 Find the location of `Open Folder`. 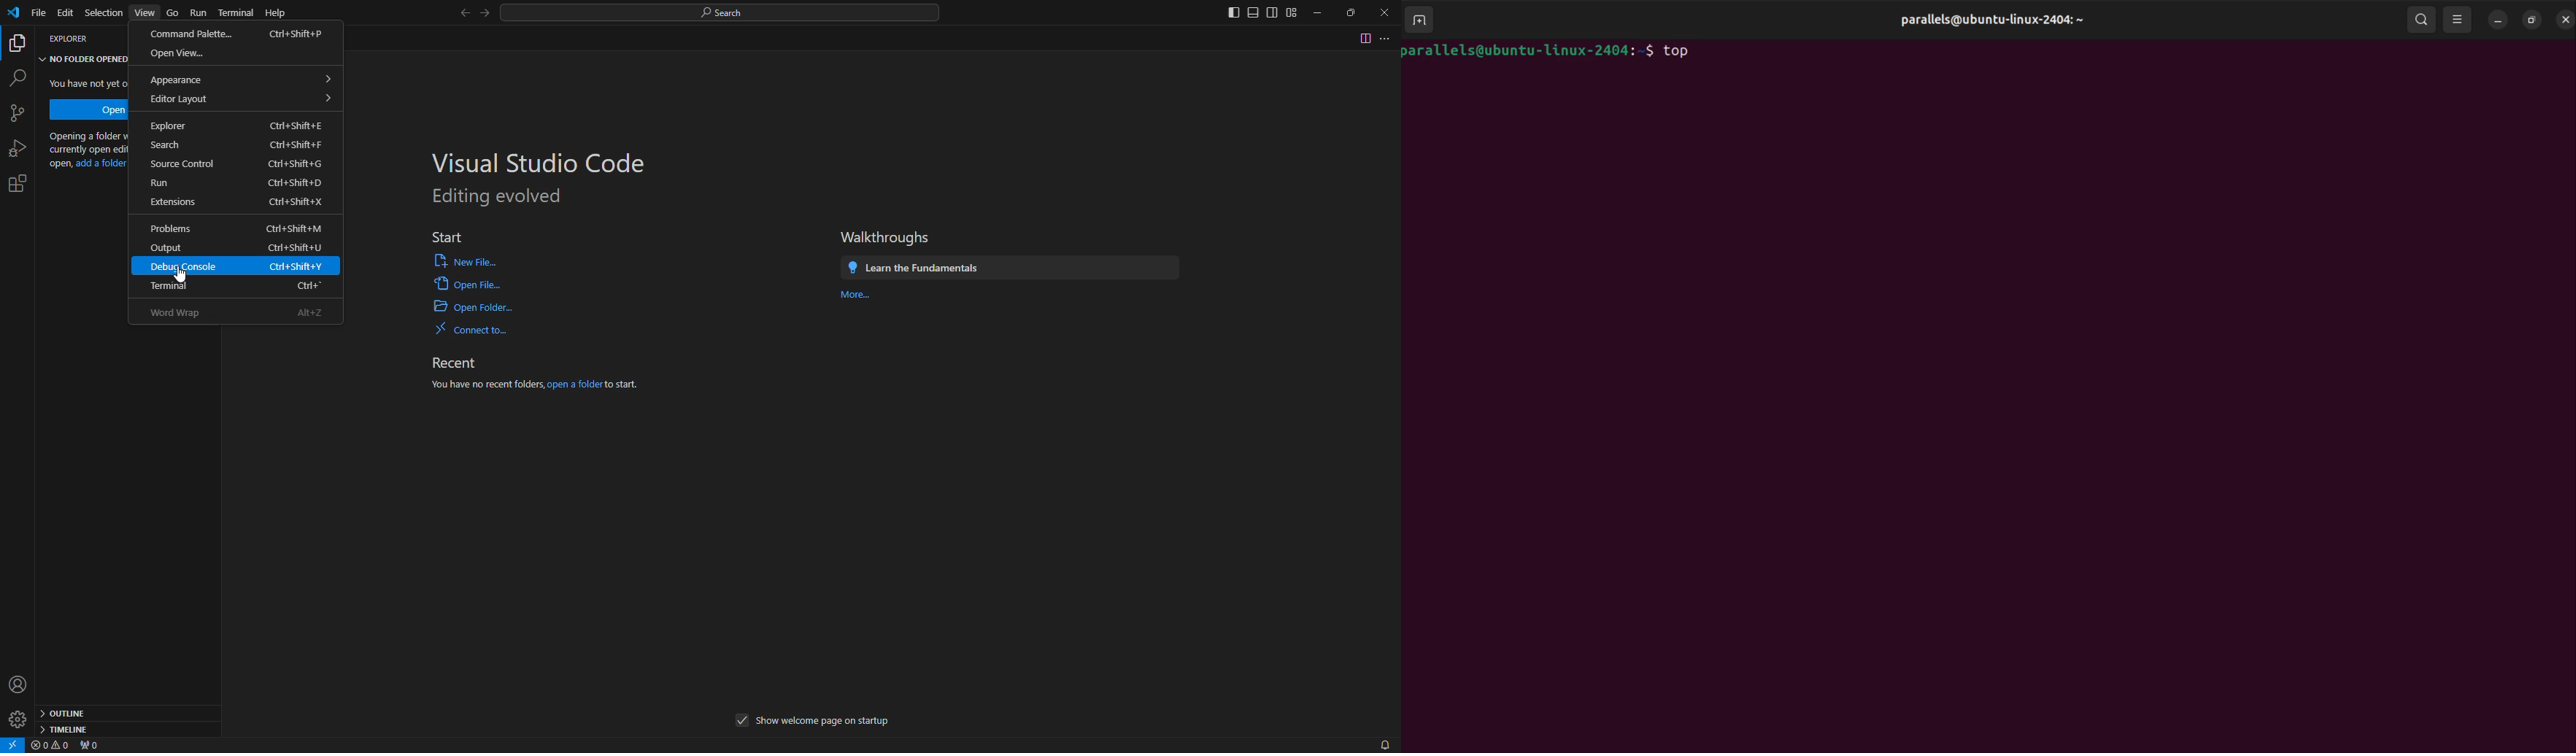

Open Folder is located at coordinates (474, 309).